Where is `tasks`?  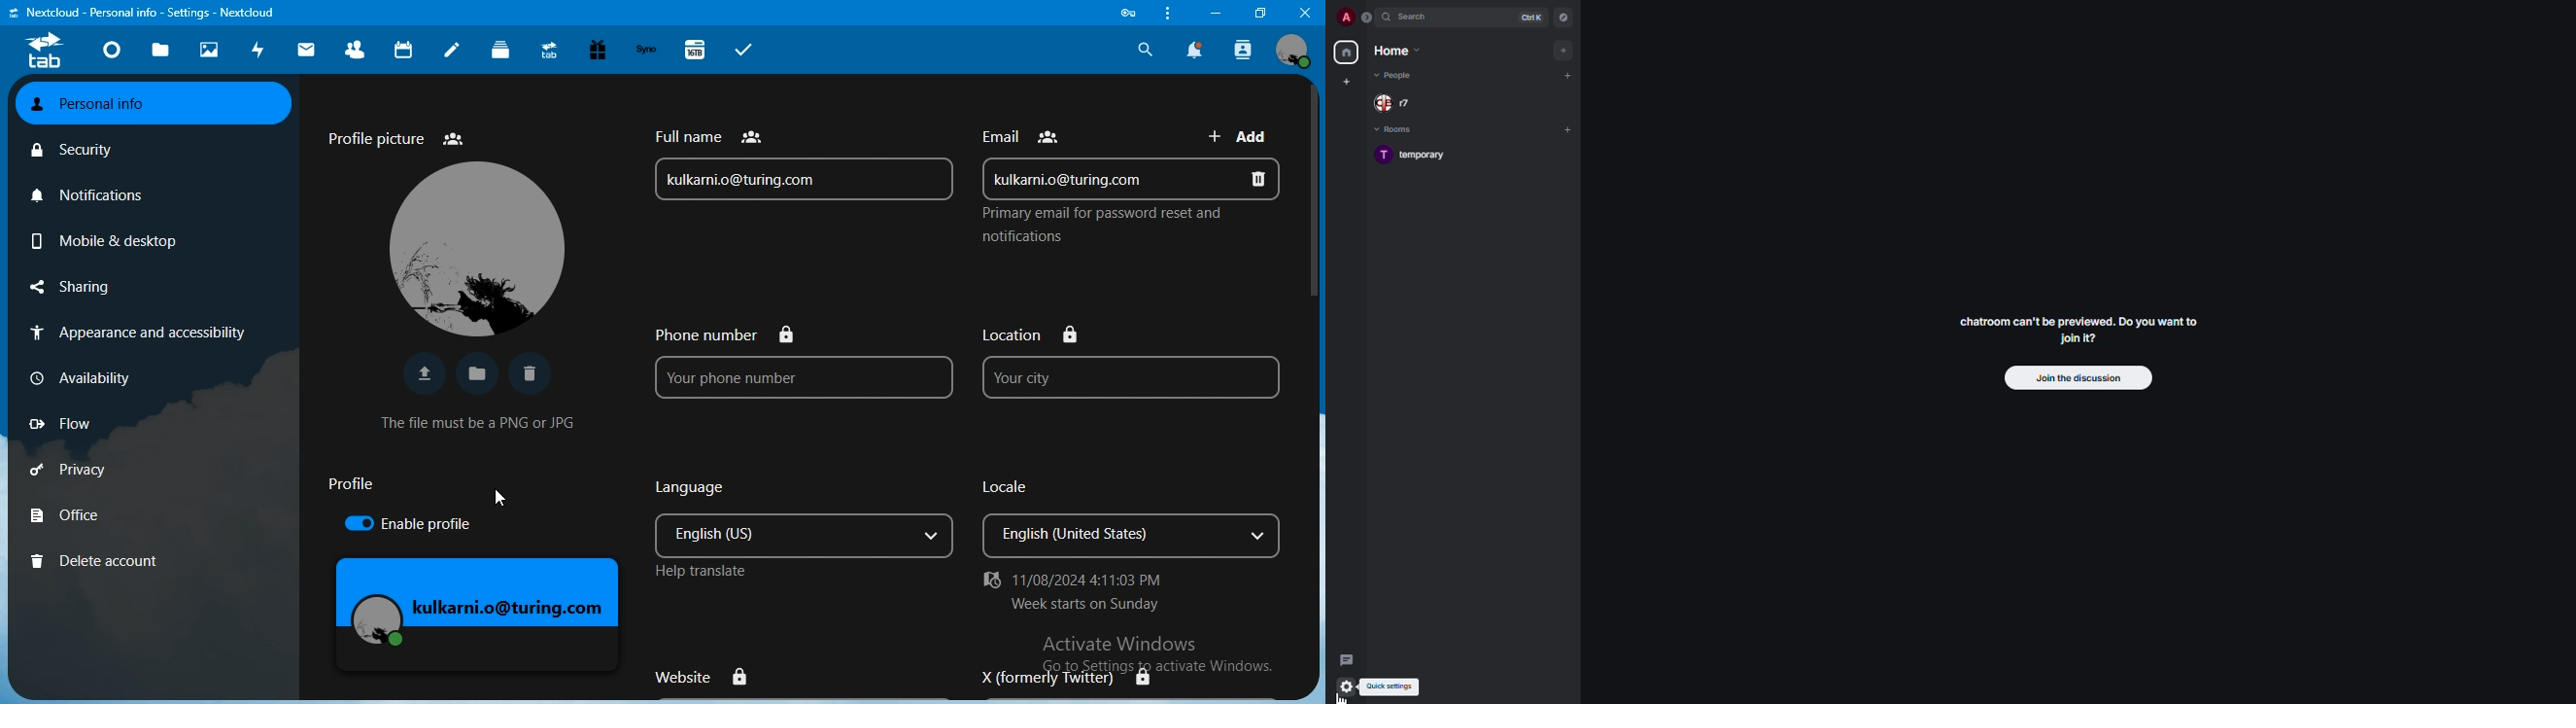
tasks is located at coordinates (744, 51).